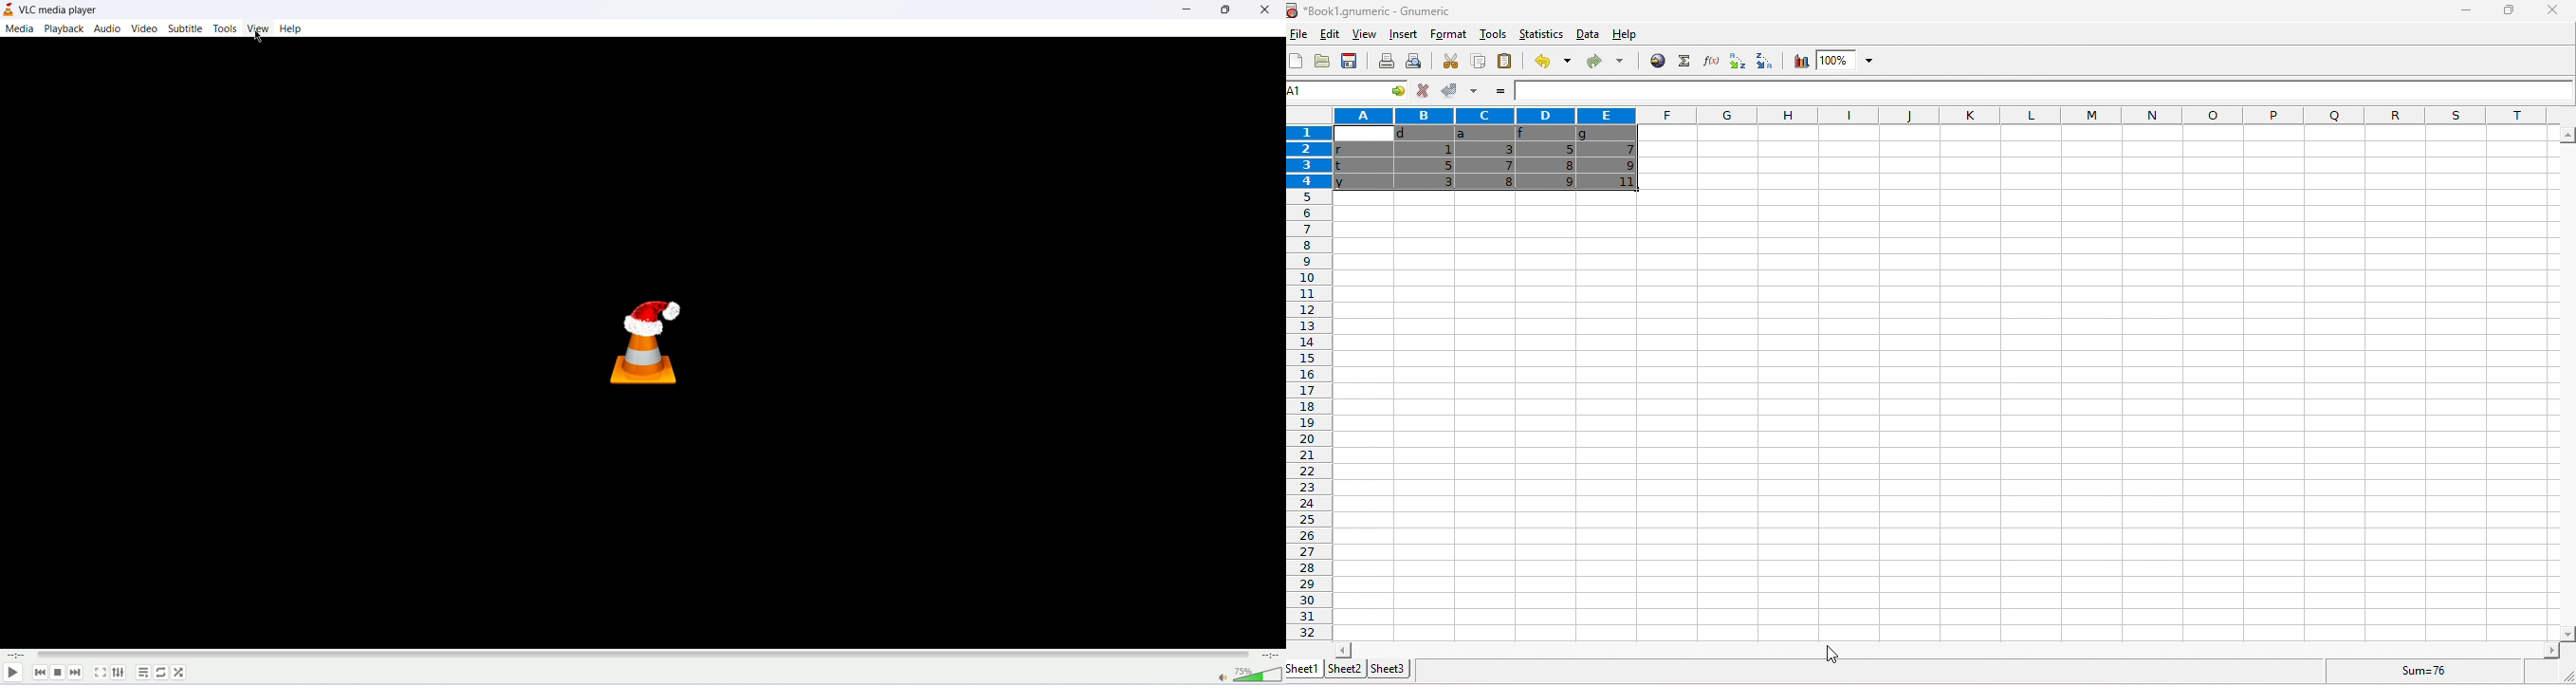  What do you see at coordinates (1588, 34) in the screenshot?
I see `data` at bounding box center [1588, 34].